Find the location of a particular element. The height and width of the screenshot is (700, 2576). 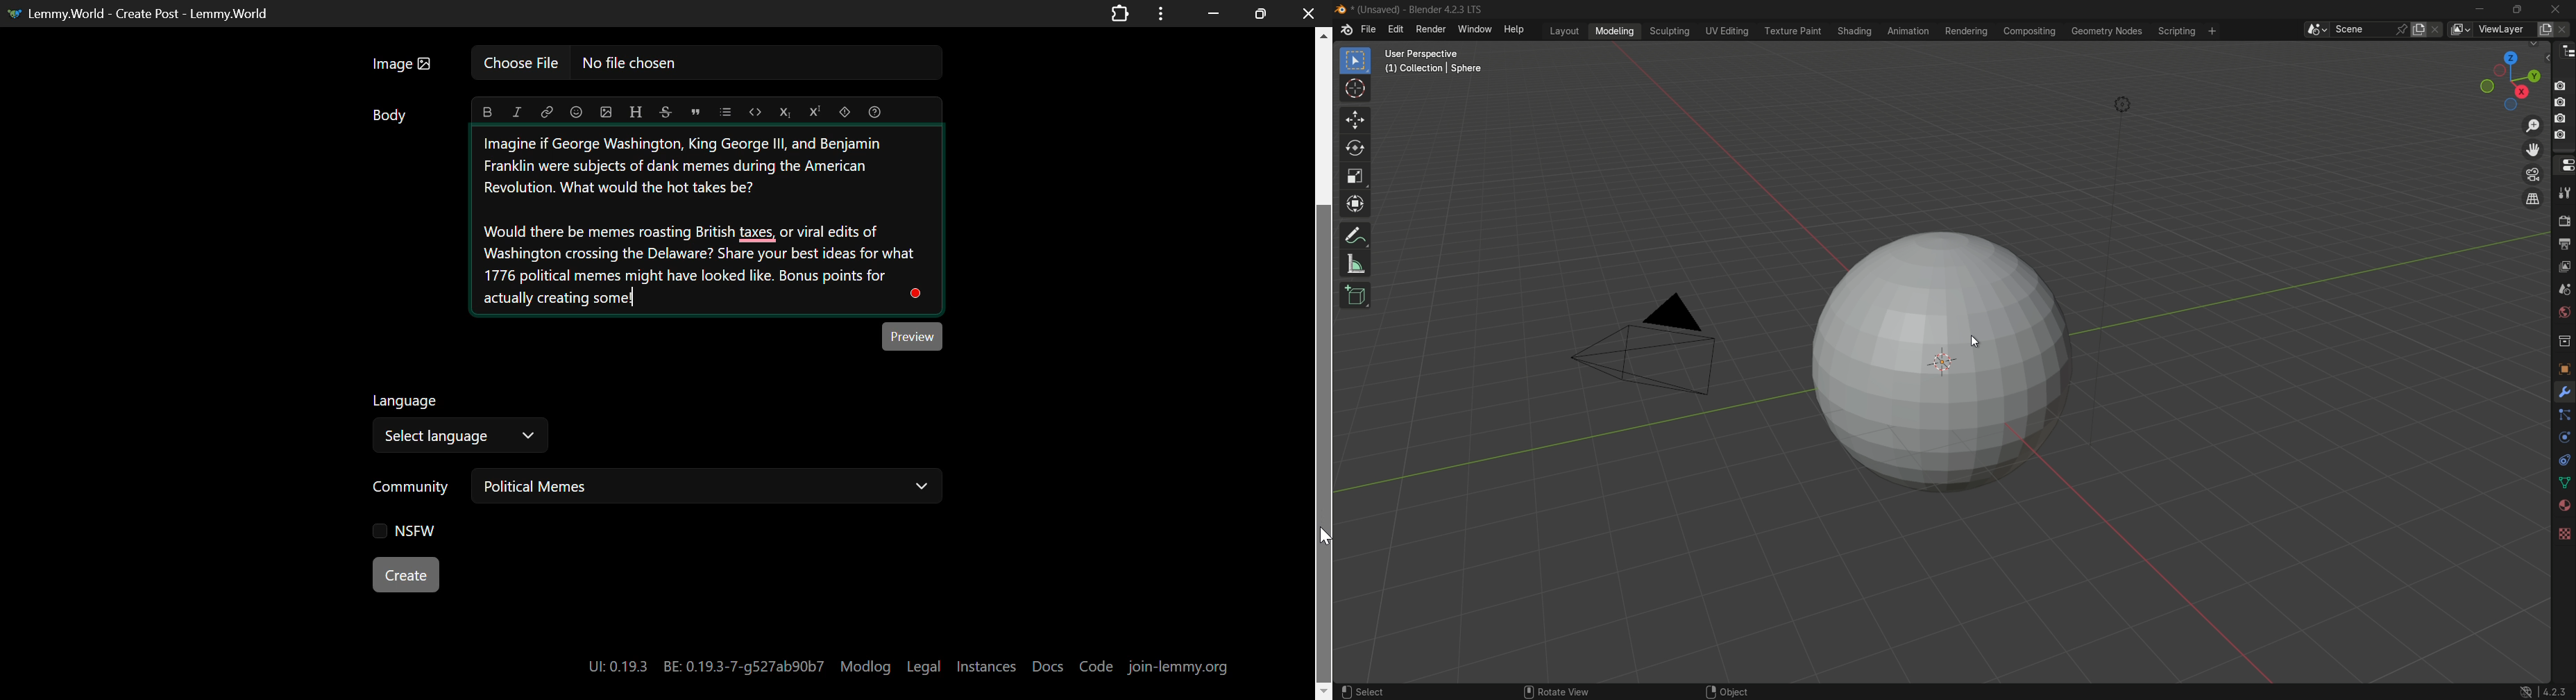

measure is located at coordinates (1355, 265).